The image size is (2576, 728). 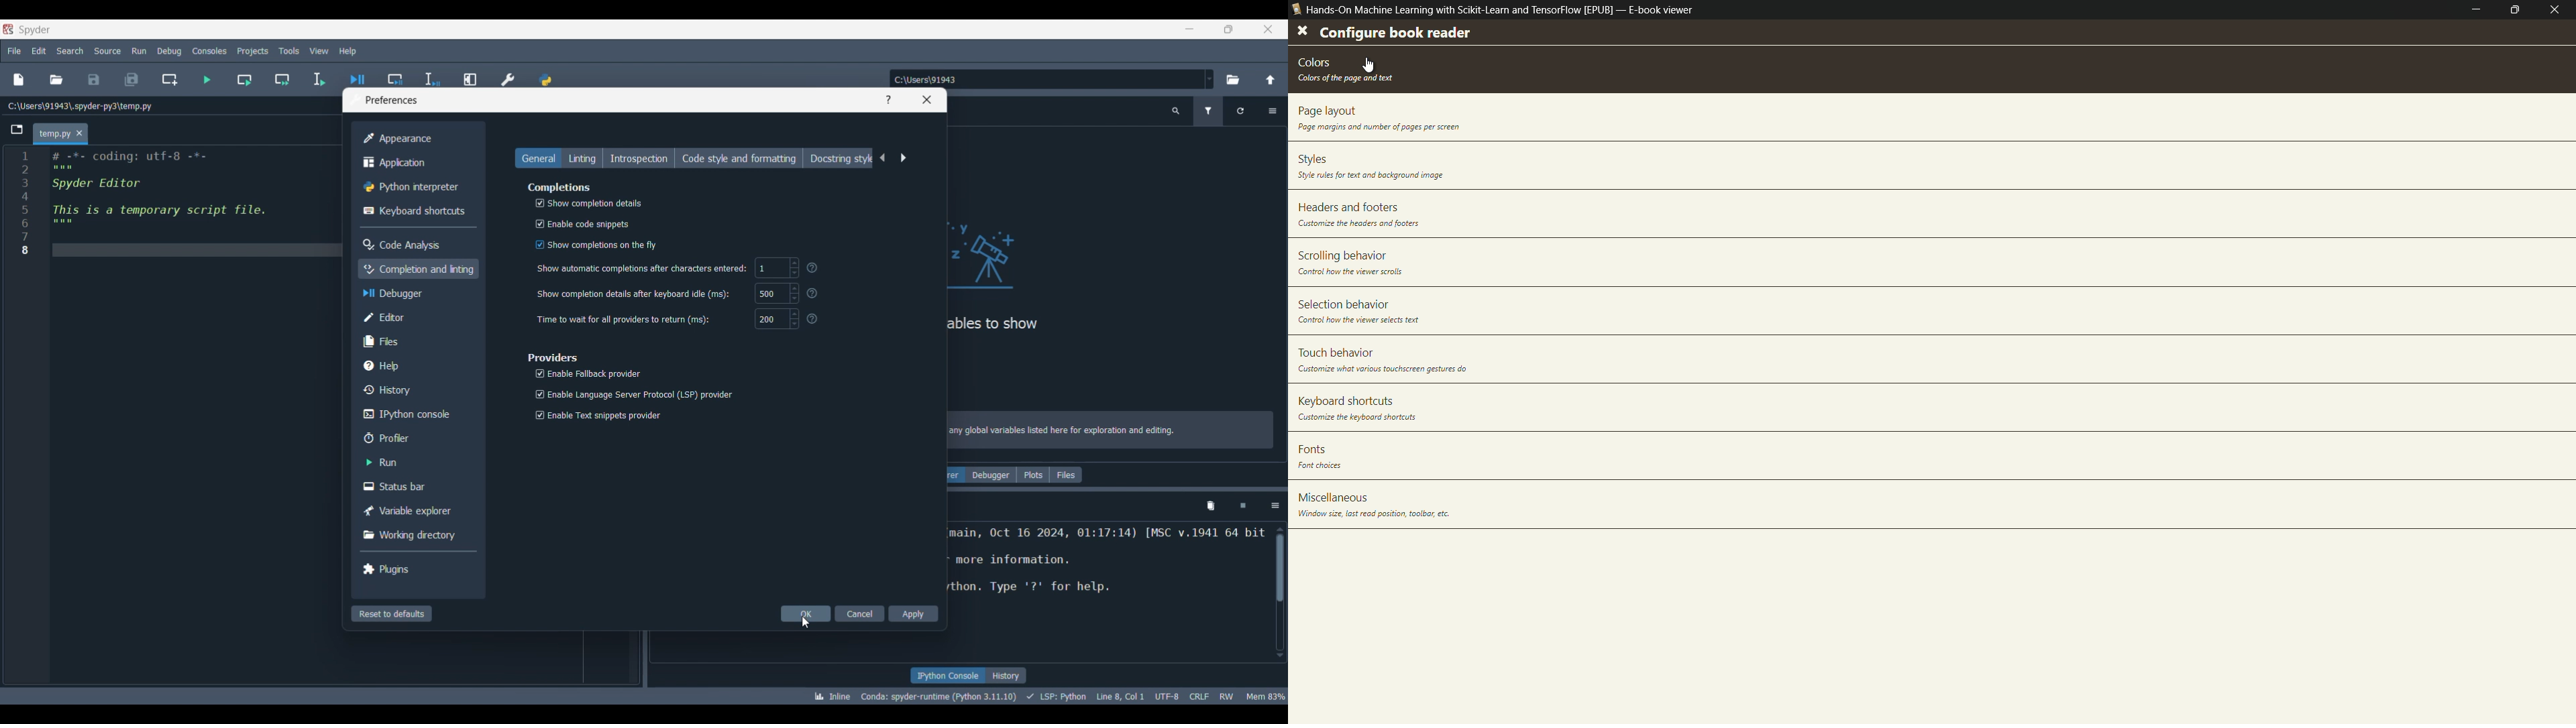 What do you see at coordinates (631, 393) in the screenshot?
I see `Enable Language Server Protocol (LSP) provider` at bounding box center [631, 393].